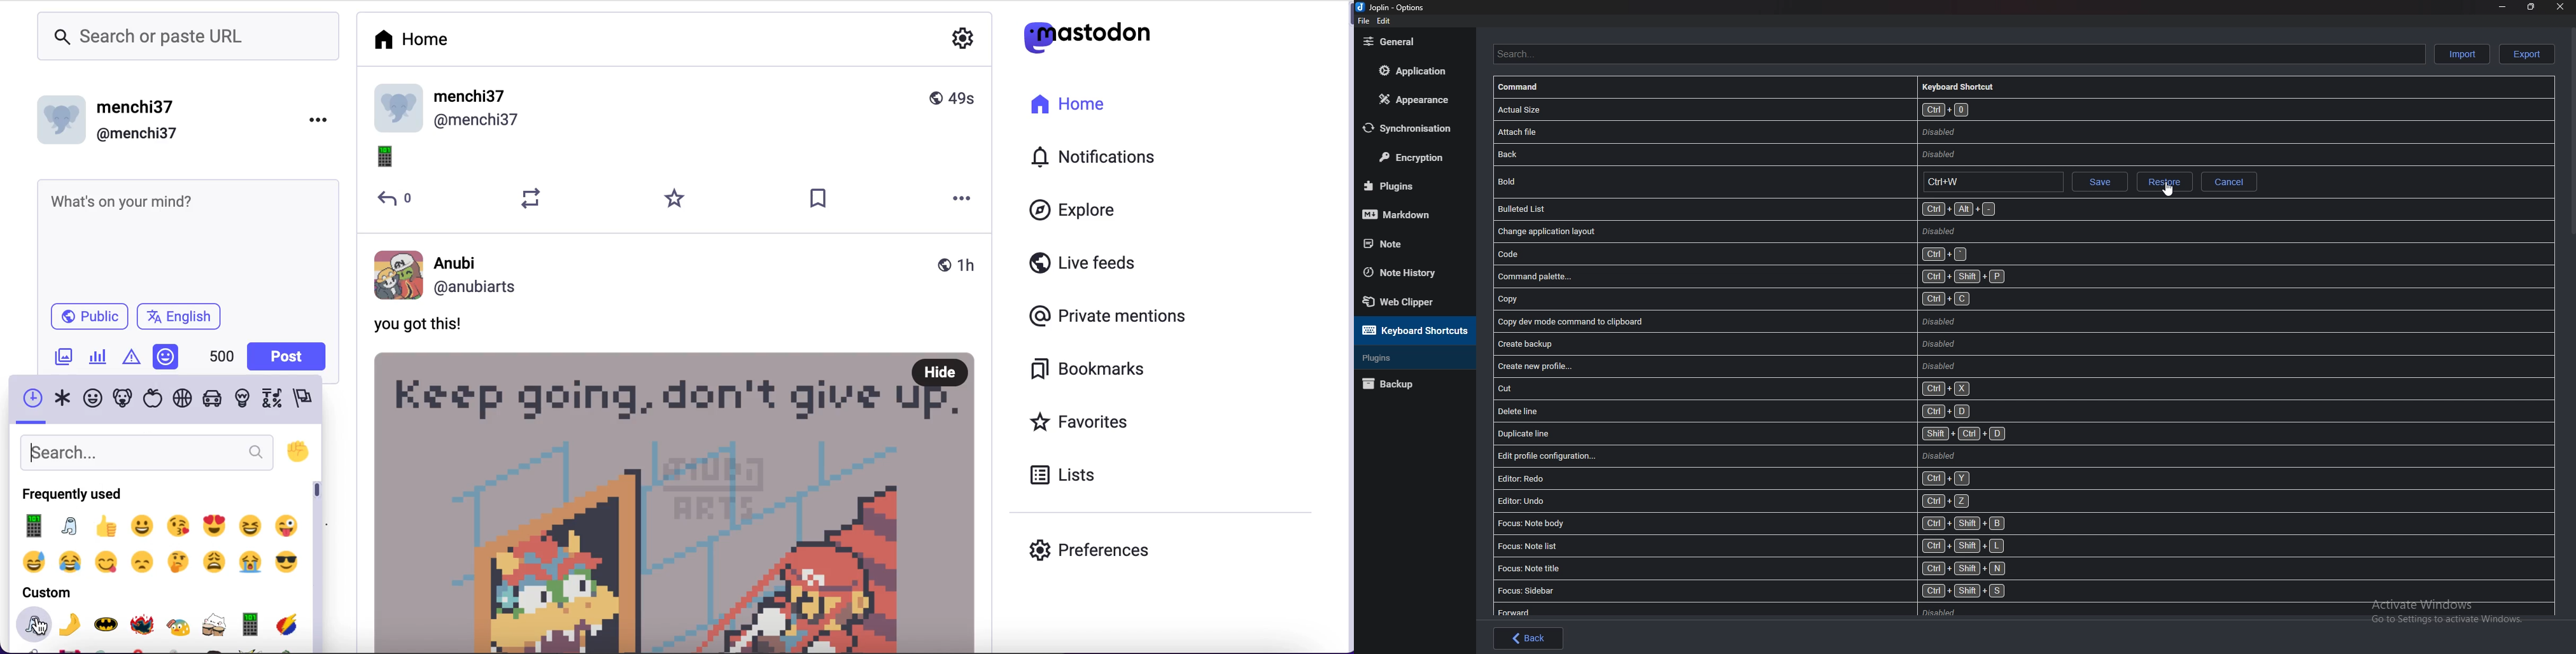  Describe the element at coordinates (1412, 330) in the screenshot. I see `Keyboard shortcuts` at that location.